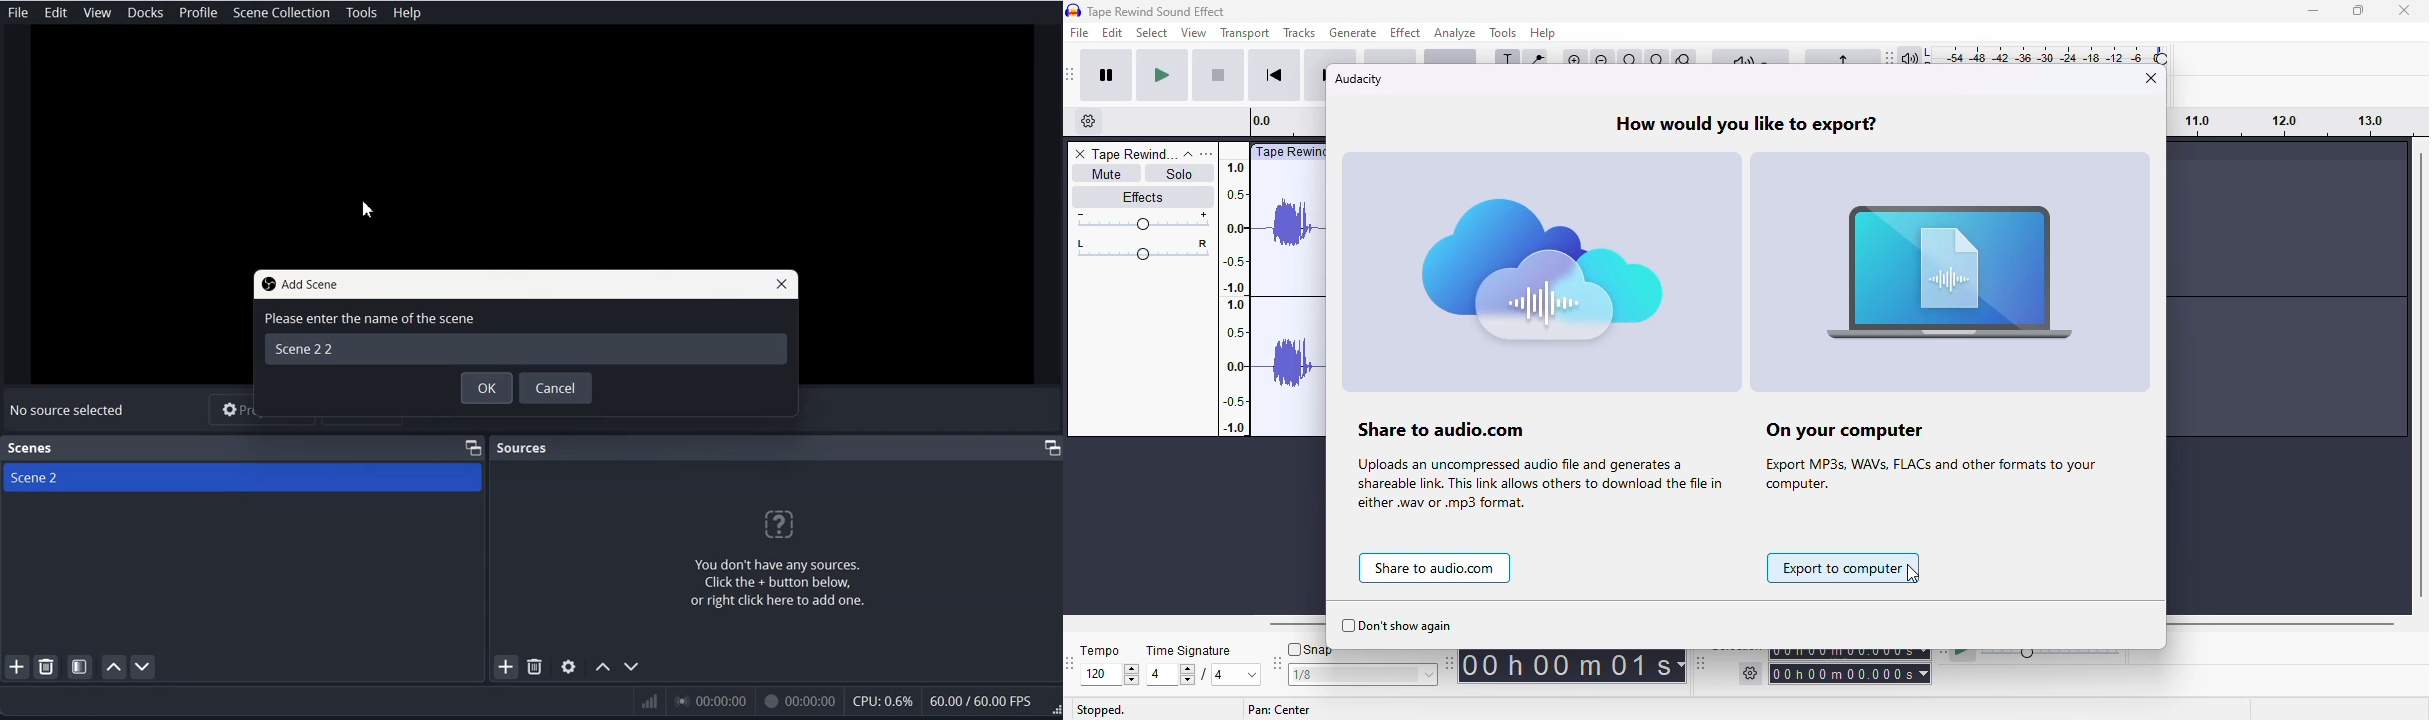  Describe the element at coordinates (604, 666) in the screenshot. I see `Move Source Up` at that location.